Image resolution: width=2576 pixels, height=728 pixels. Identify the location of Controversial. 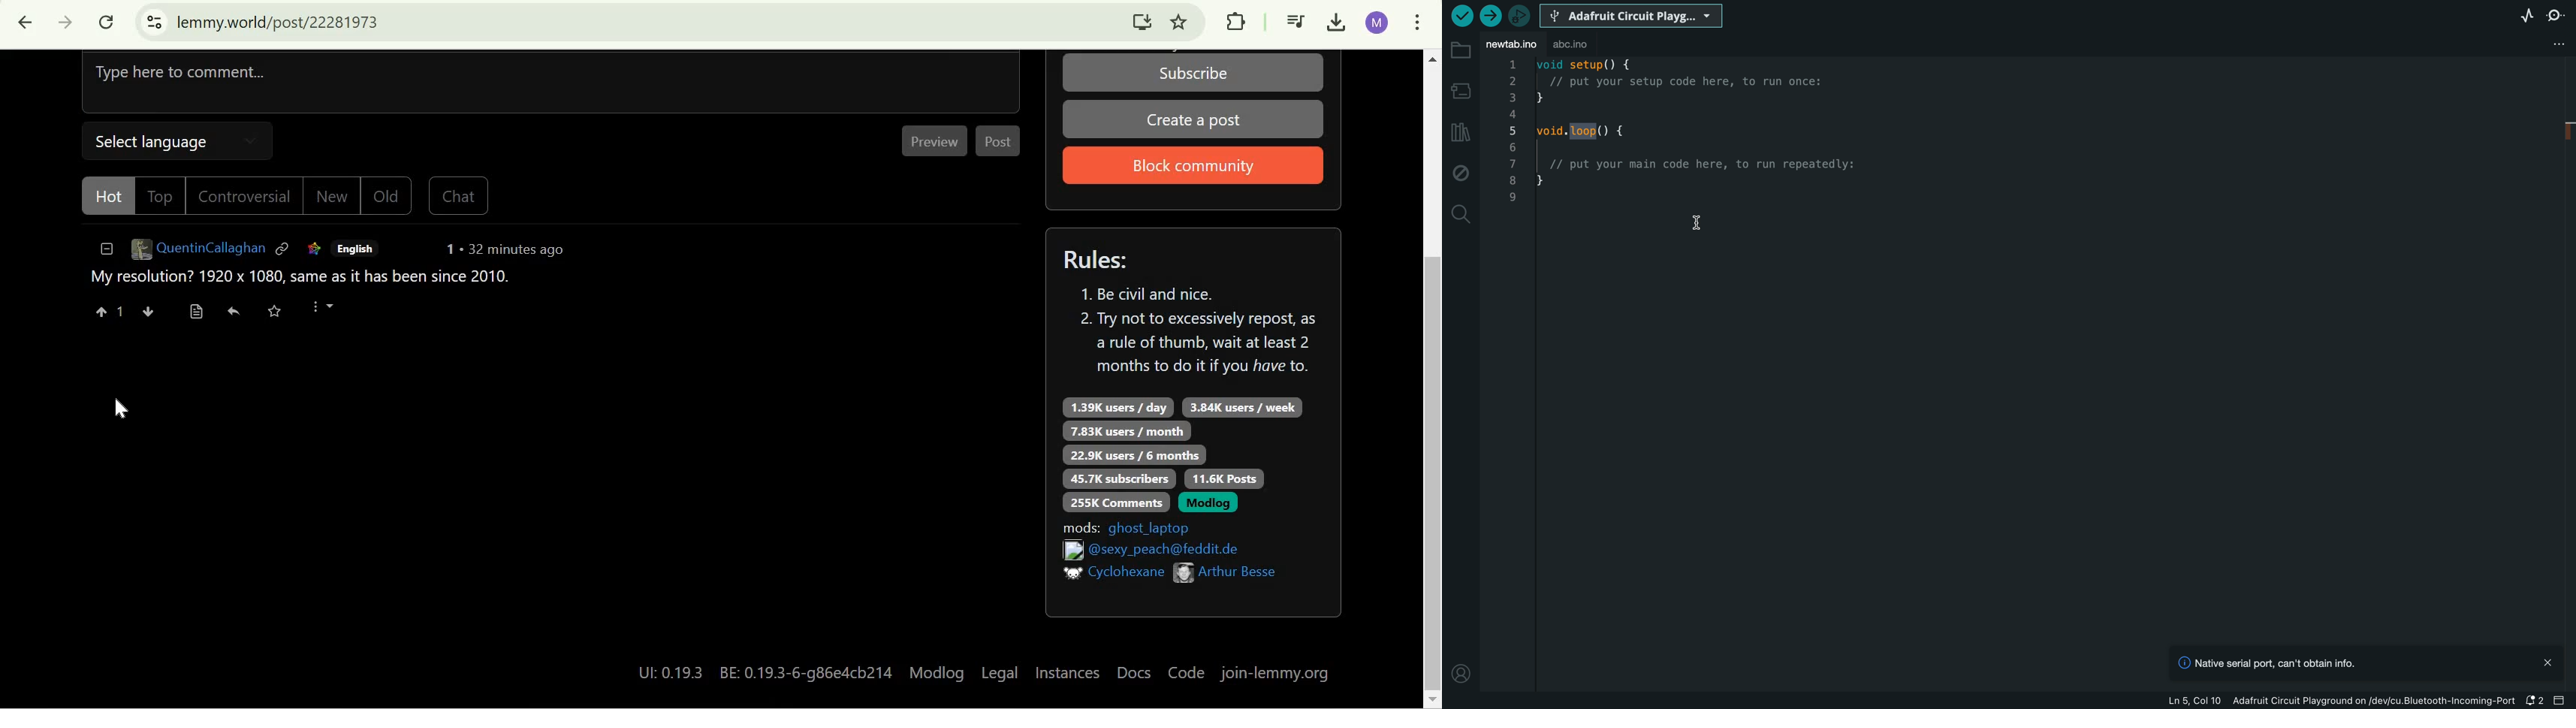
(240, 196).